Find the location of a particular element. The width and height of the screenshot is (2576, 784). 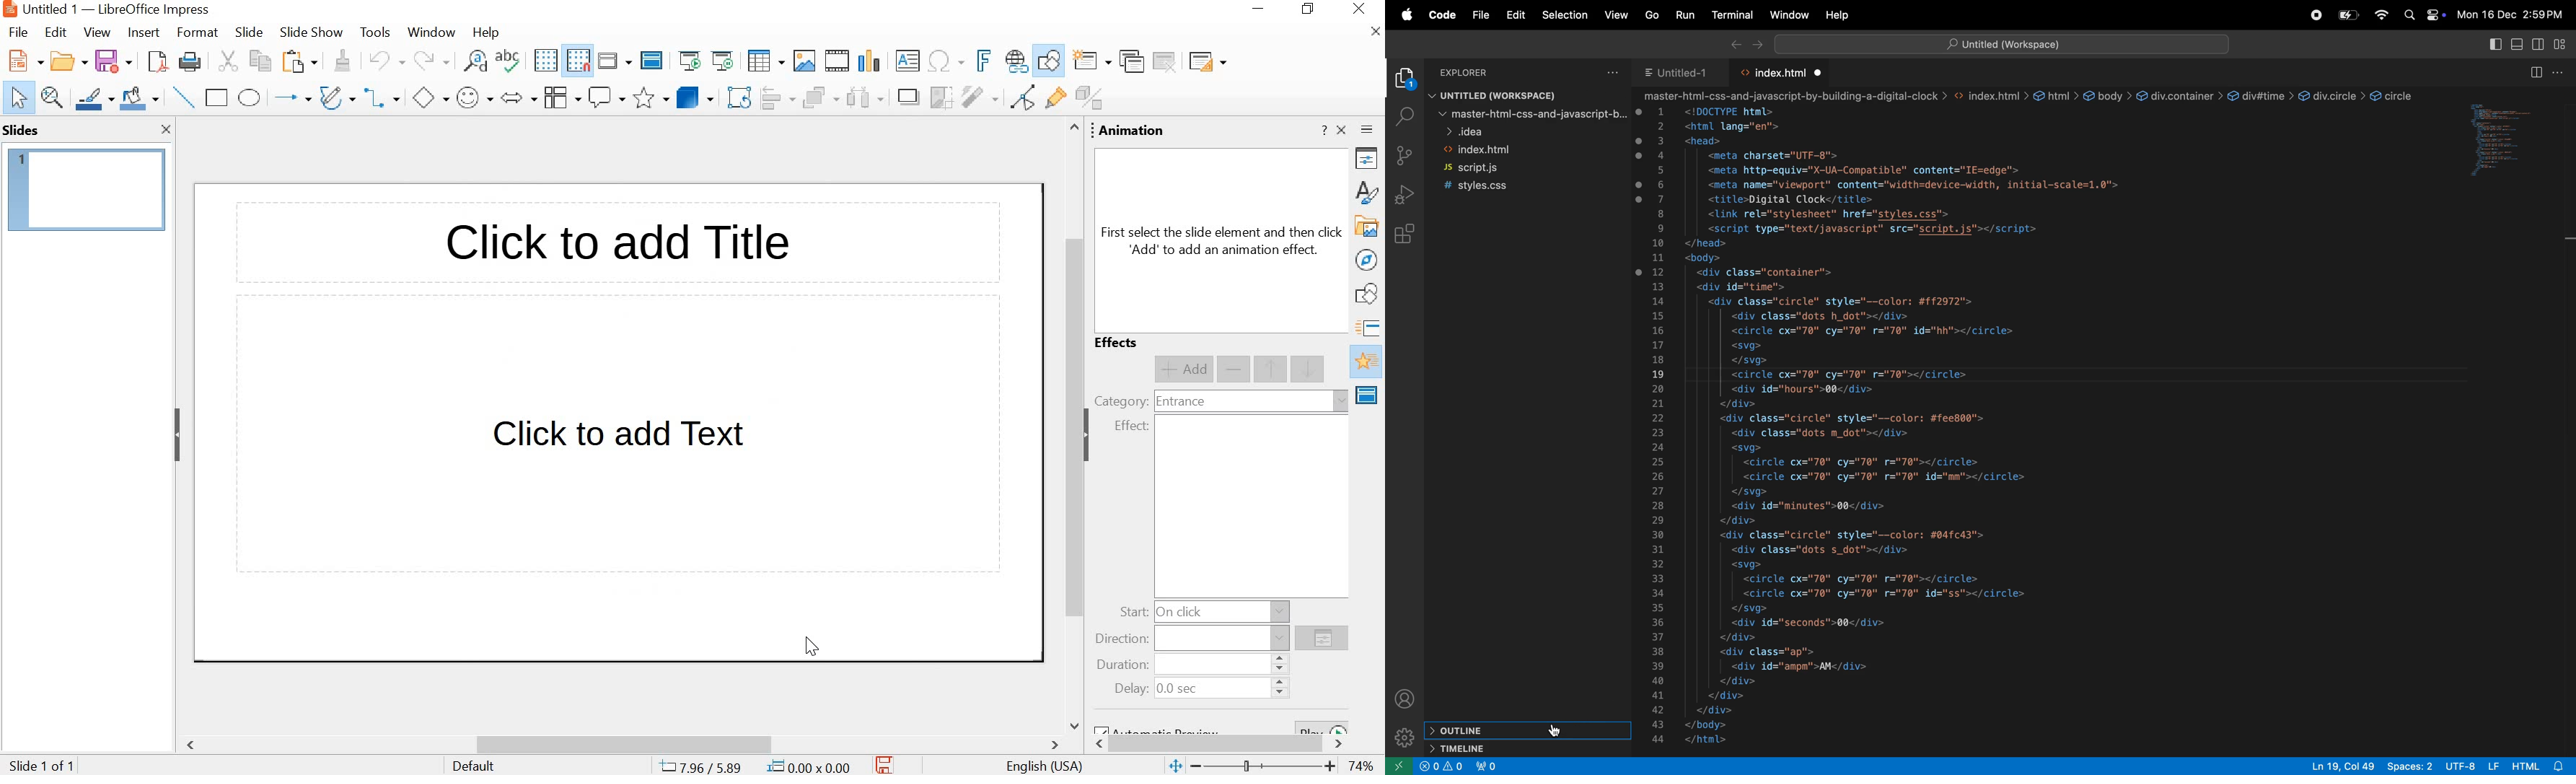

animation is located at coordinates (1133, 131).